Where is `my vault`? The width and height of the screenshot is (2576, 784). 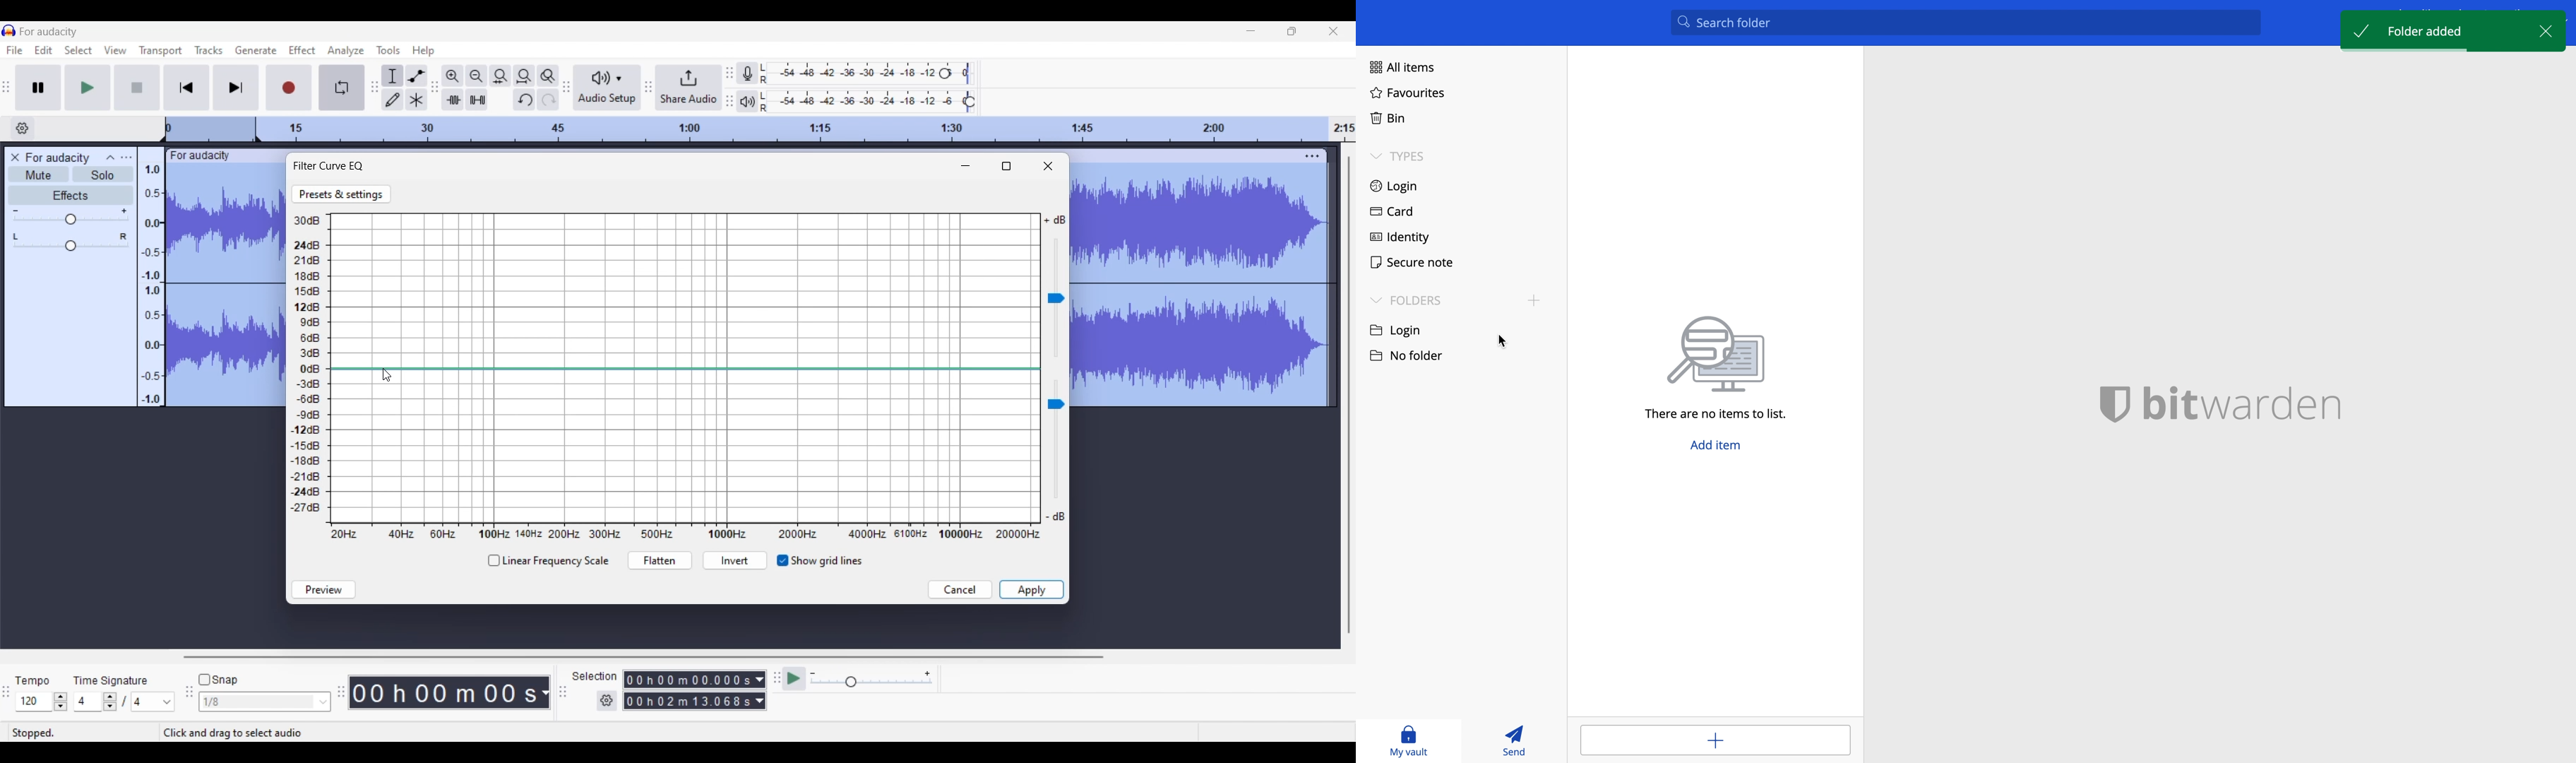
my vault is located at coordinates (1409, 740).